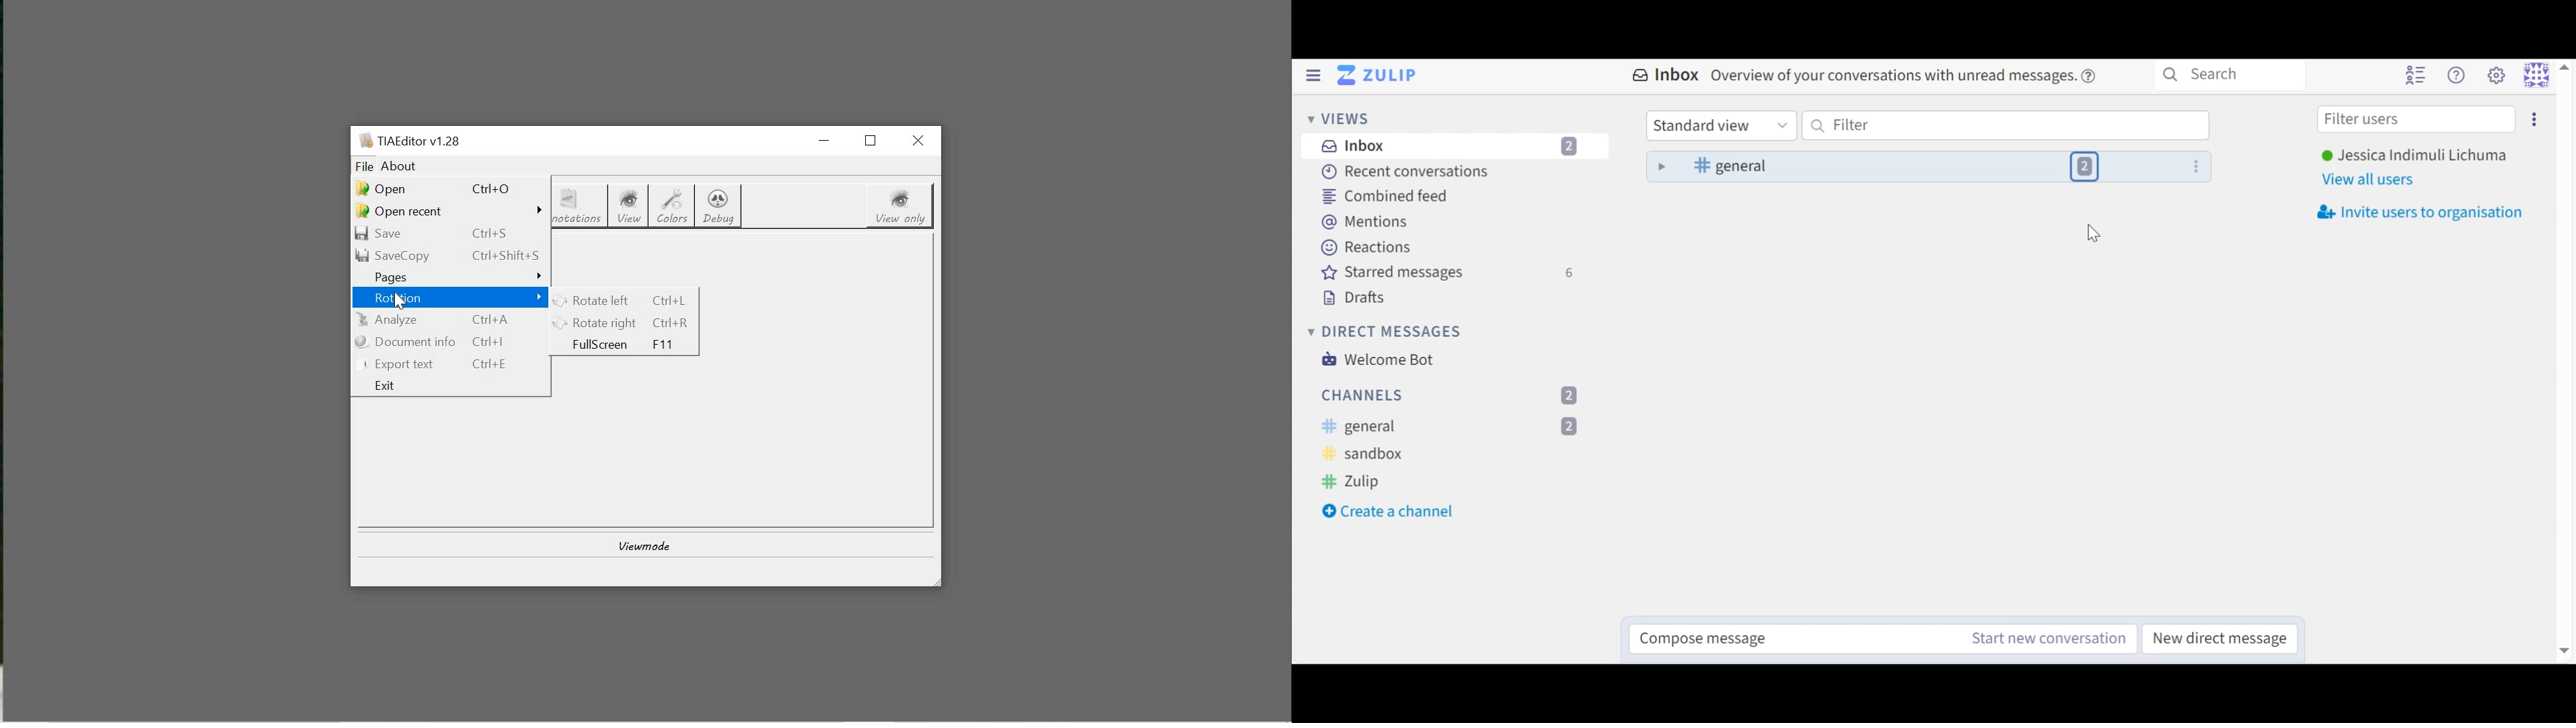  What do you see at coordinates (1313, 77) in the screenshot?
I see `Hide left Sidebar` at bounding box center [1313, 77].